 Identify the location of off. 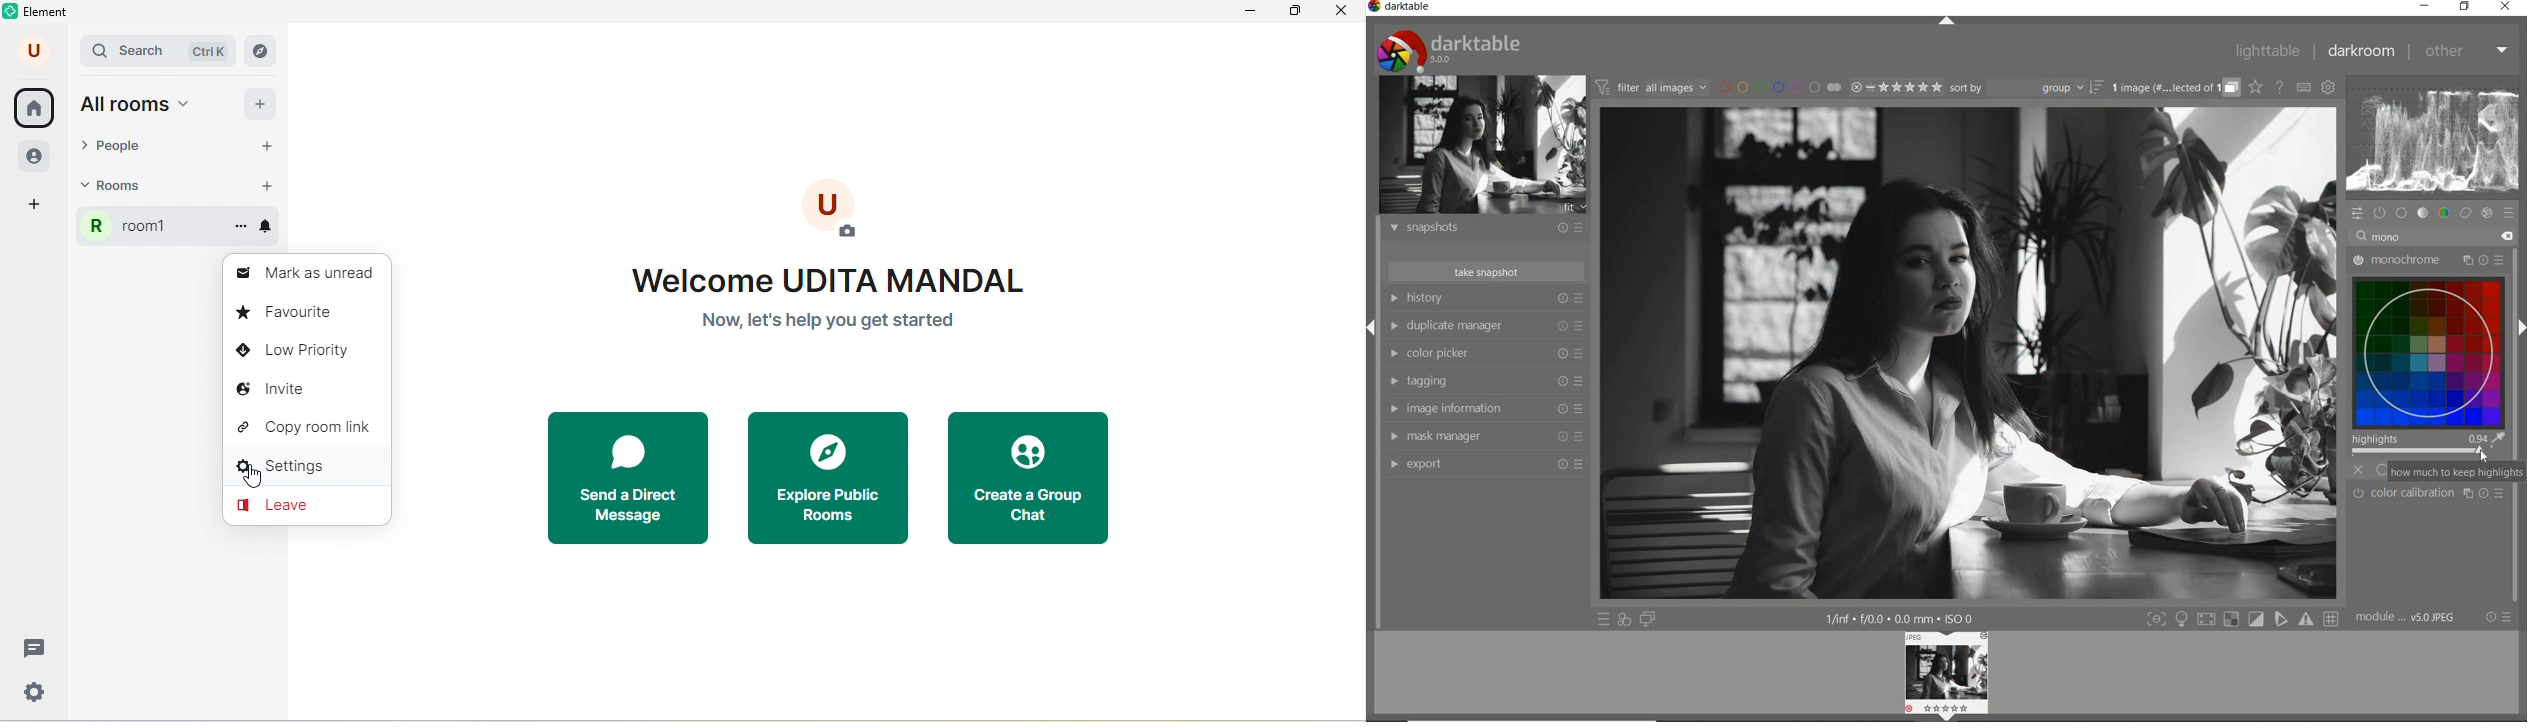
(2360, 470).